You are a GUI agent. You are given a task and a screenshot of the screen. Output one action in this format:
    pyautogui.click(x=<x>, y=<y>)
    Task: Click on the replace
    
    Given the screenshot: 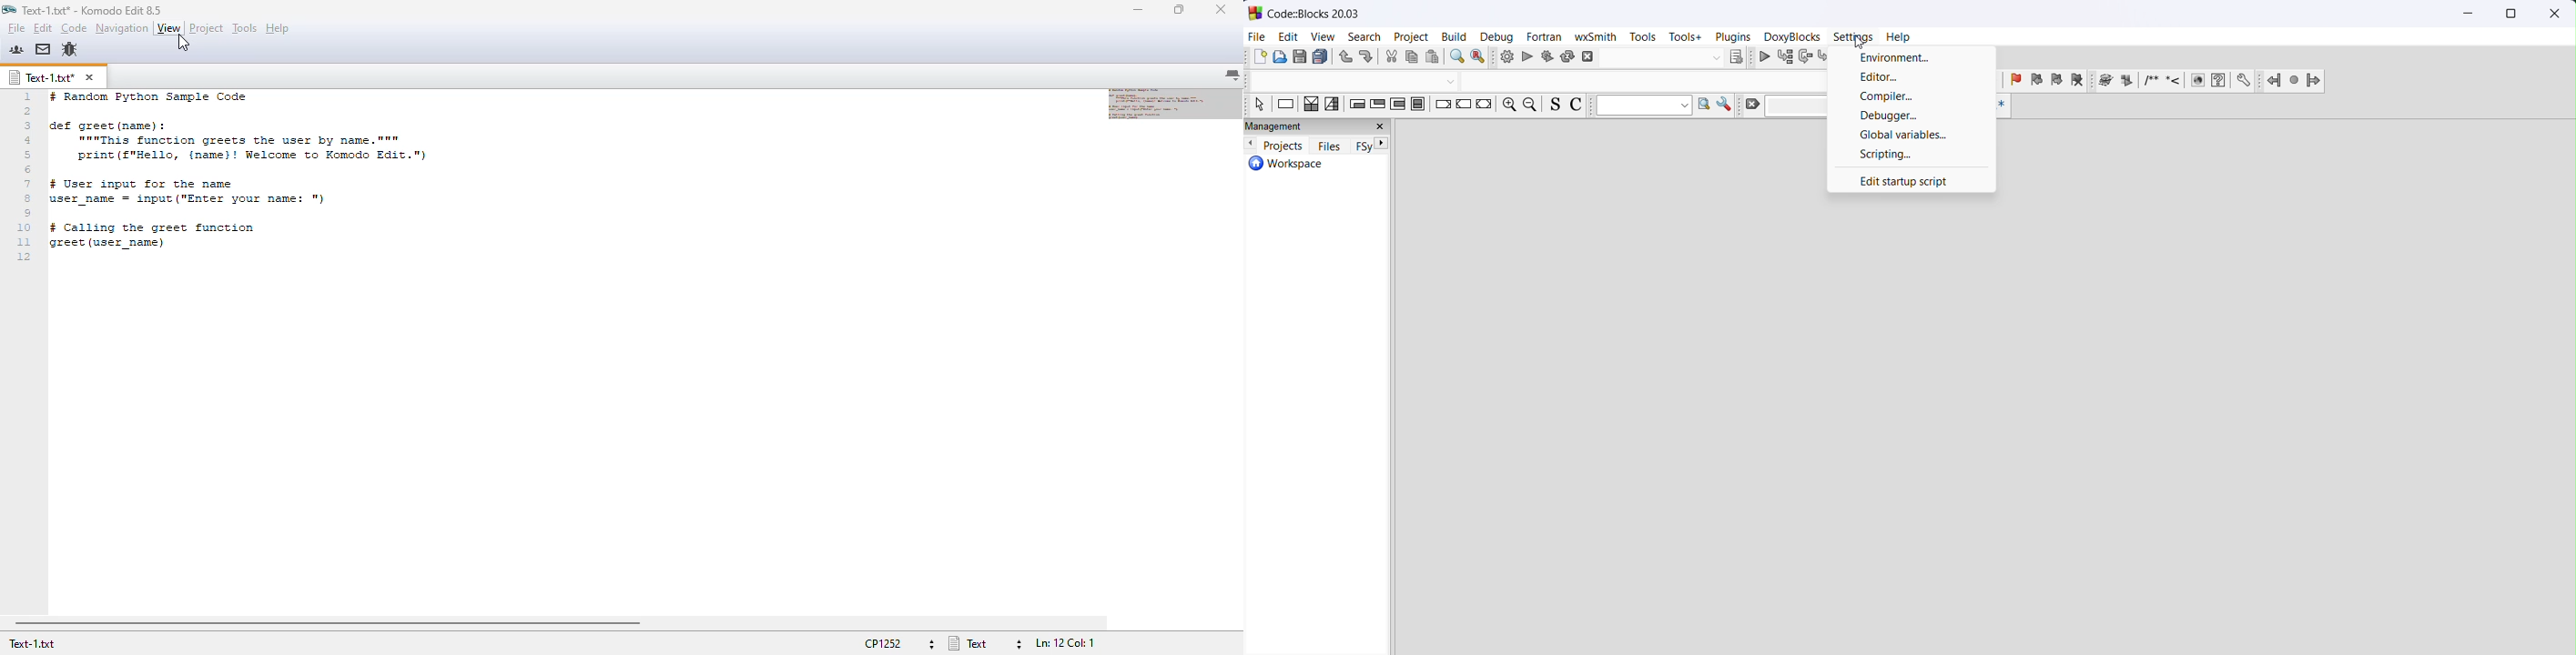 What is the action you would take?
    pyautogui.click(x=1480, y=58)
    